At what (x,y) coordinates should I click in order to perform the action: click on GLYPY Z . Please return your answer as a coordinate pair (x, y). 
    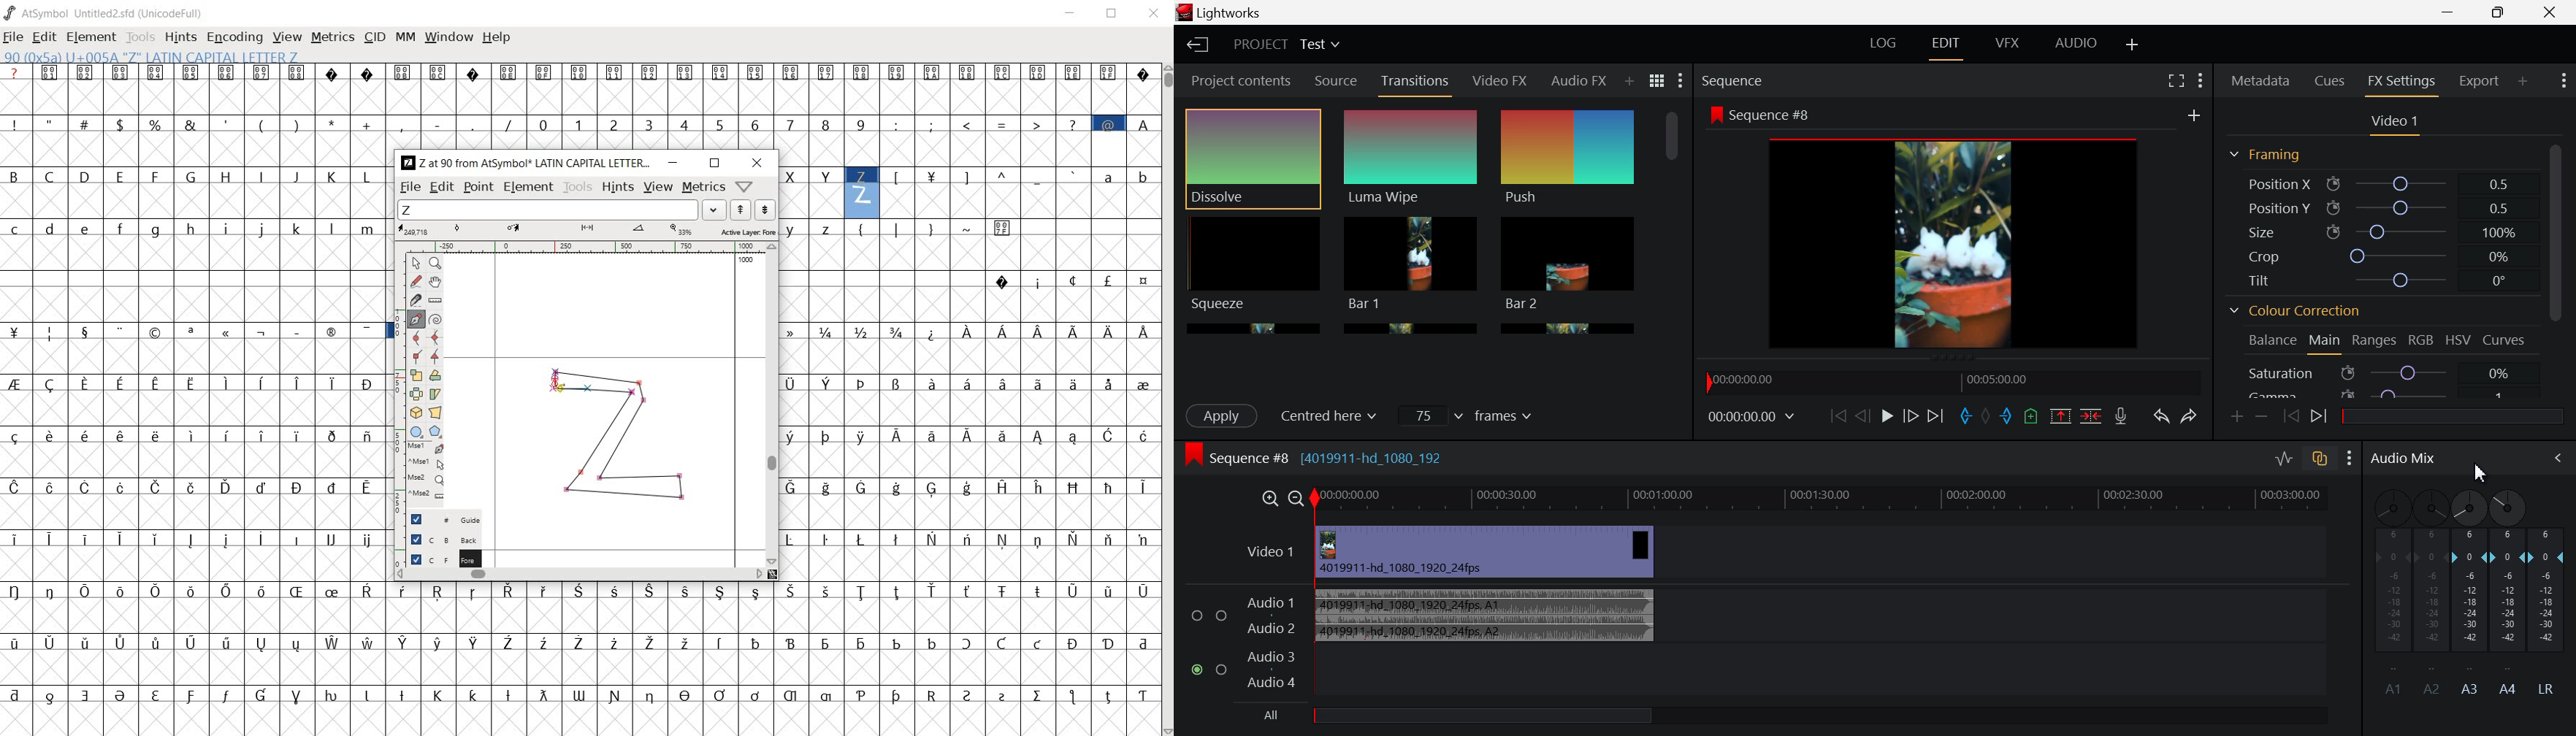
    Looking at the image, I should click on (621, 441).